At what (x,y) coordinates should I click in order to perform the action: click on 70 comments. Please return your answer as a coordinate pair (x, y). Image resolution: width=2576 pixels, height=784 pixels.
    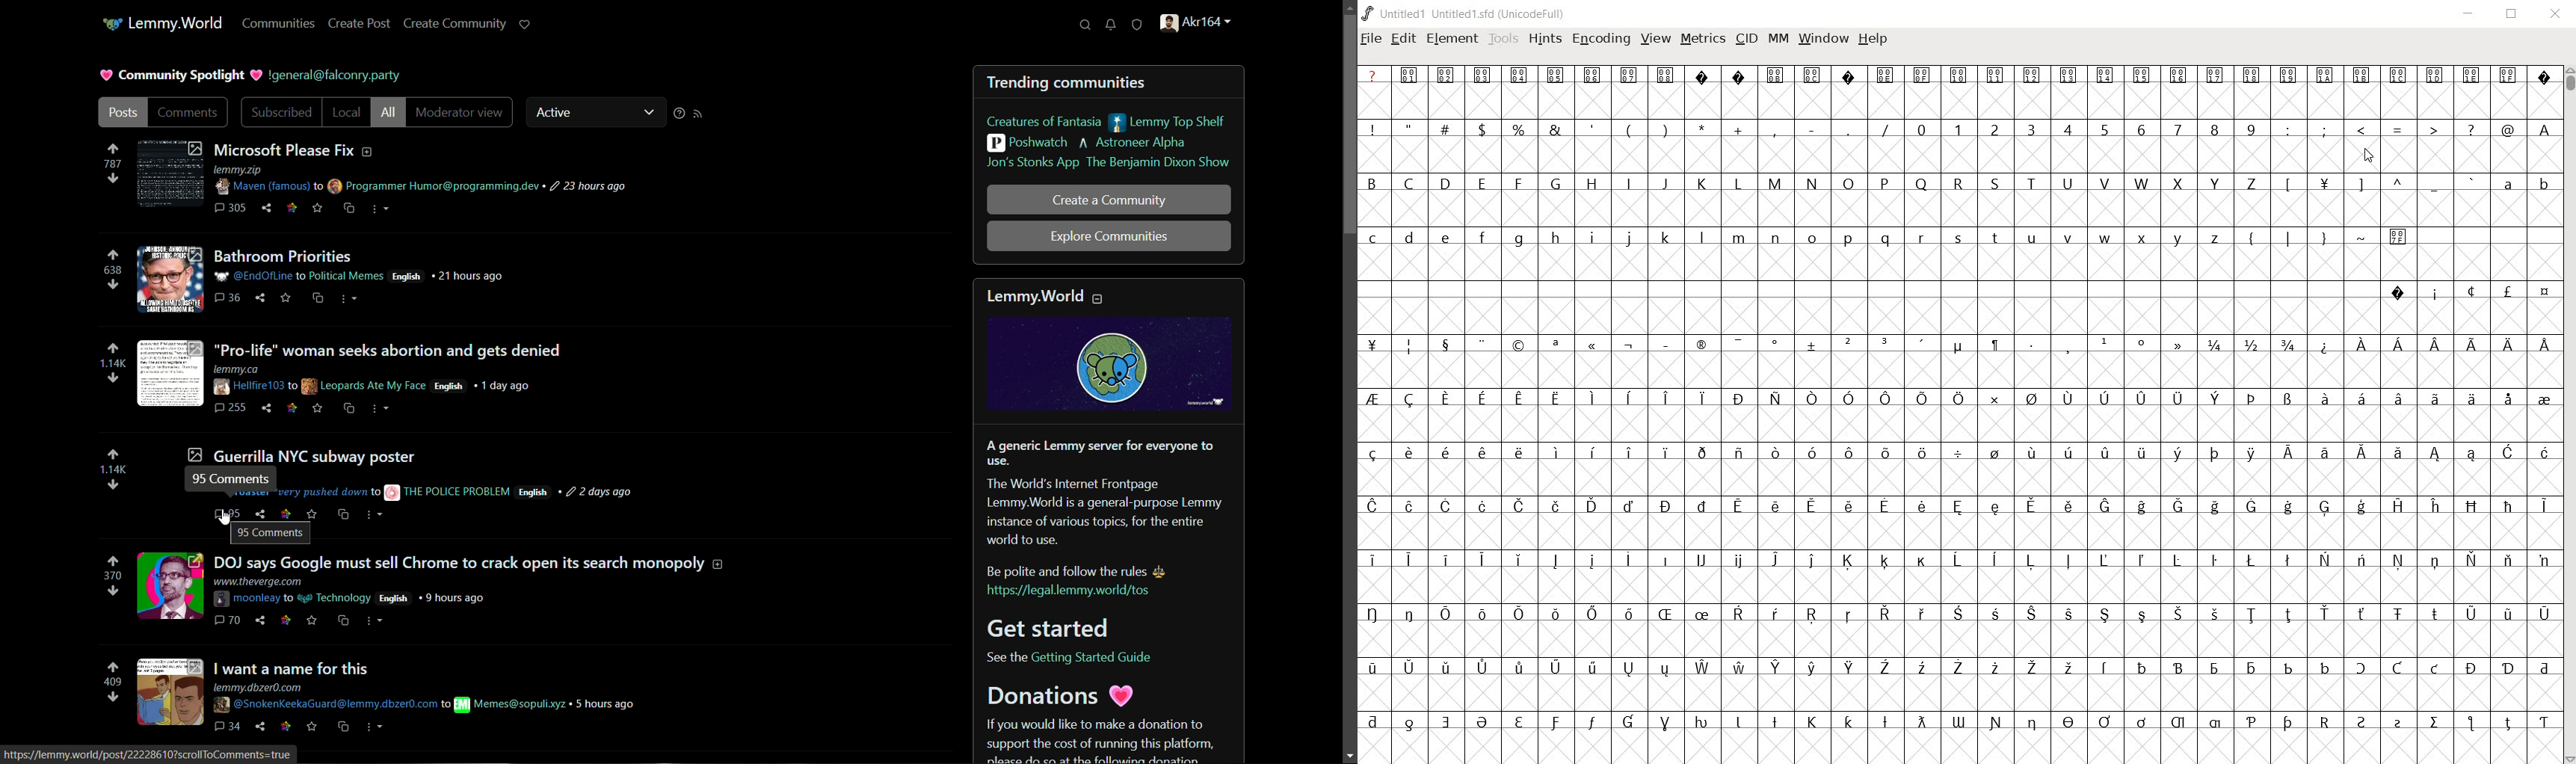
    Looking at the image, I should click on (227, 620).